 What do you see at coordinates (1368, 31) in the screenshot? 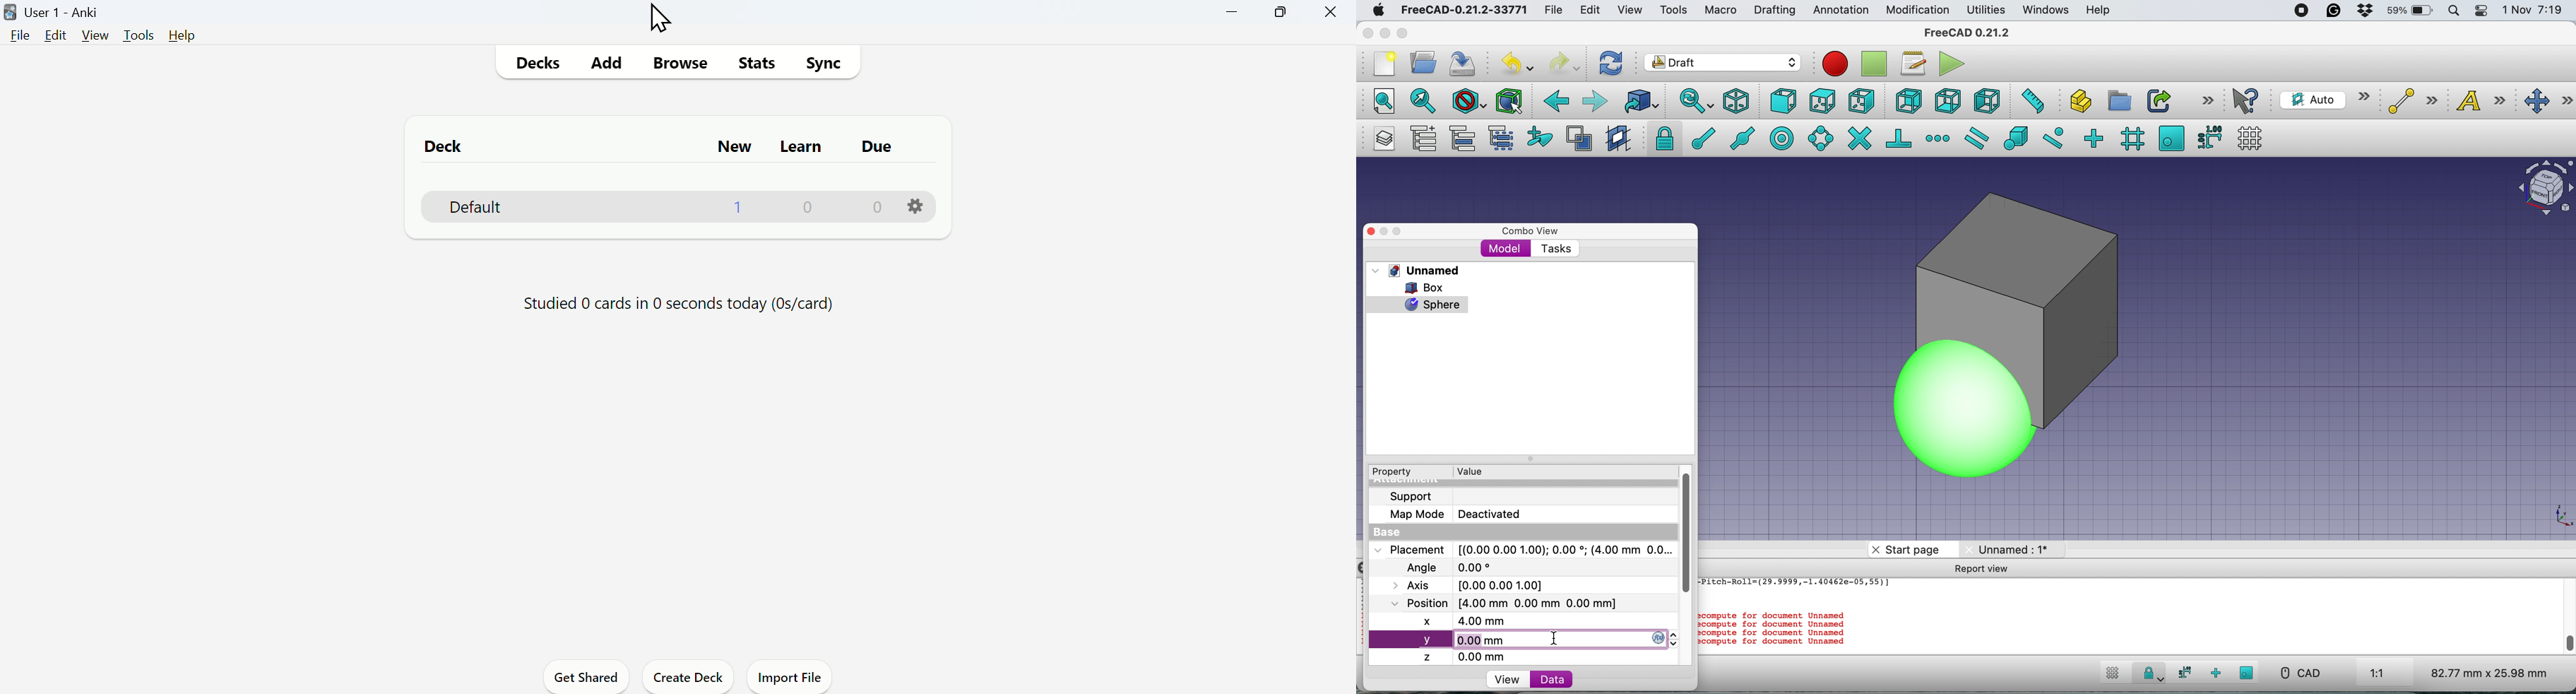
I see `close` at bounding box center [1368, 31].